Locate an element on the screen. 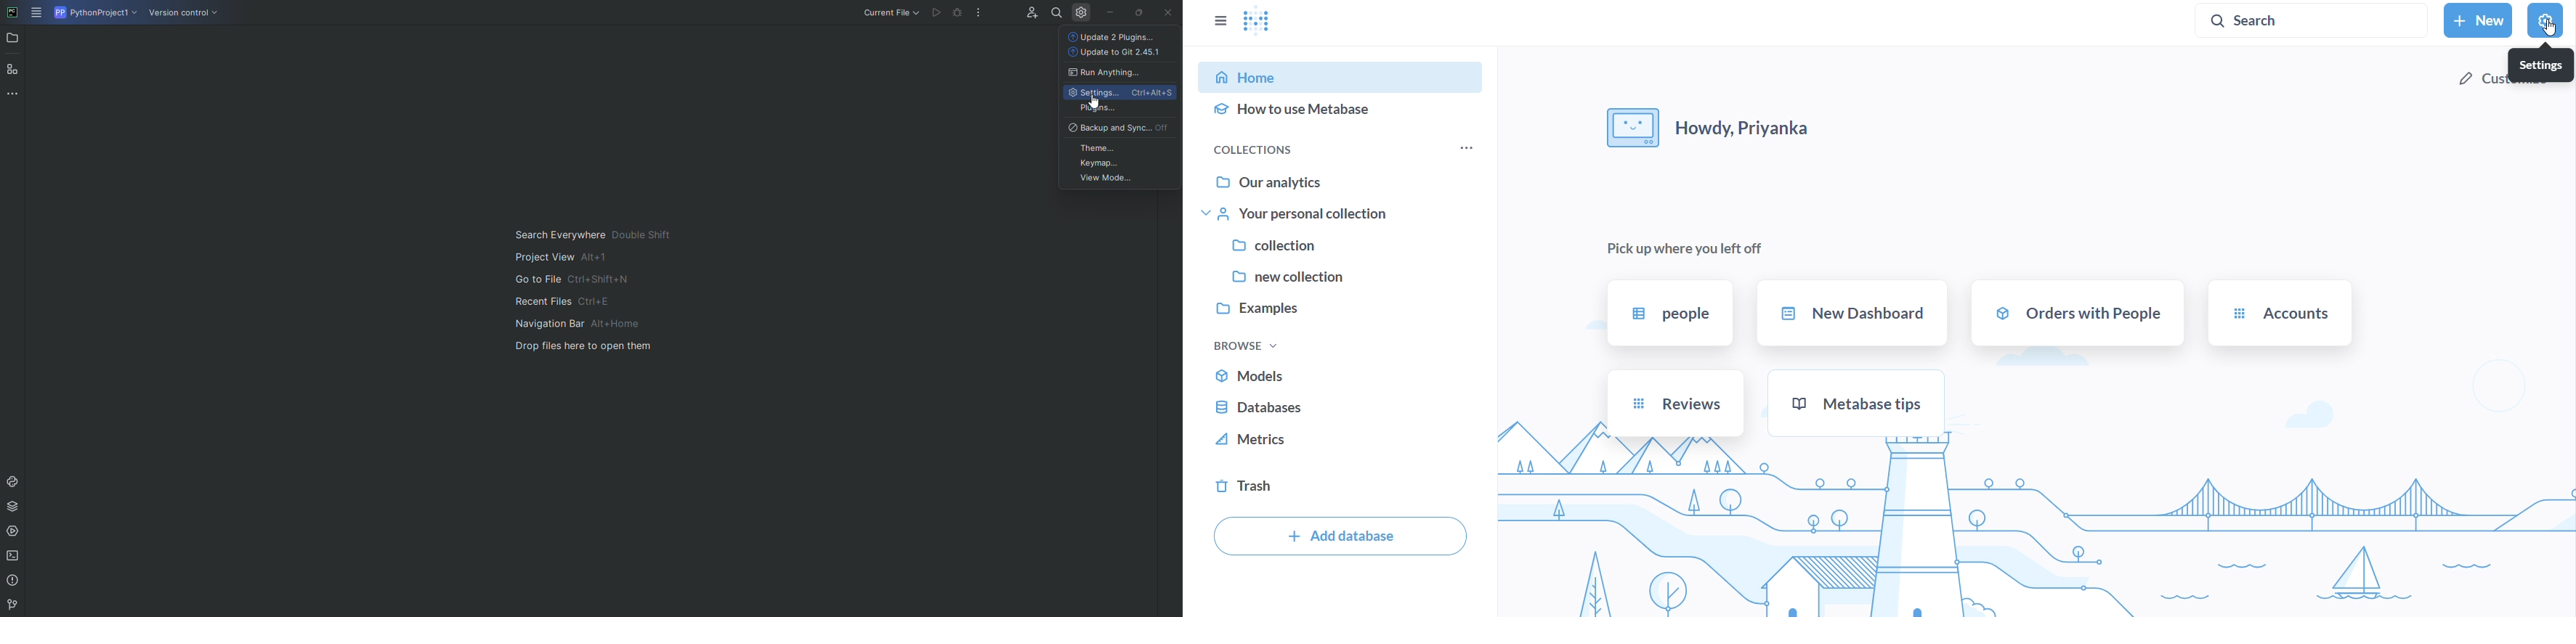 This screenshot has width=2576, height=644. off is located at coordinates (1163, 128).